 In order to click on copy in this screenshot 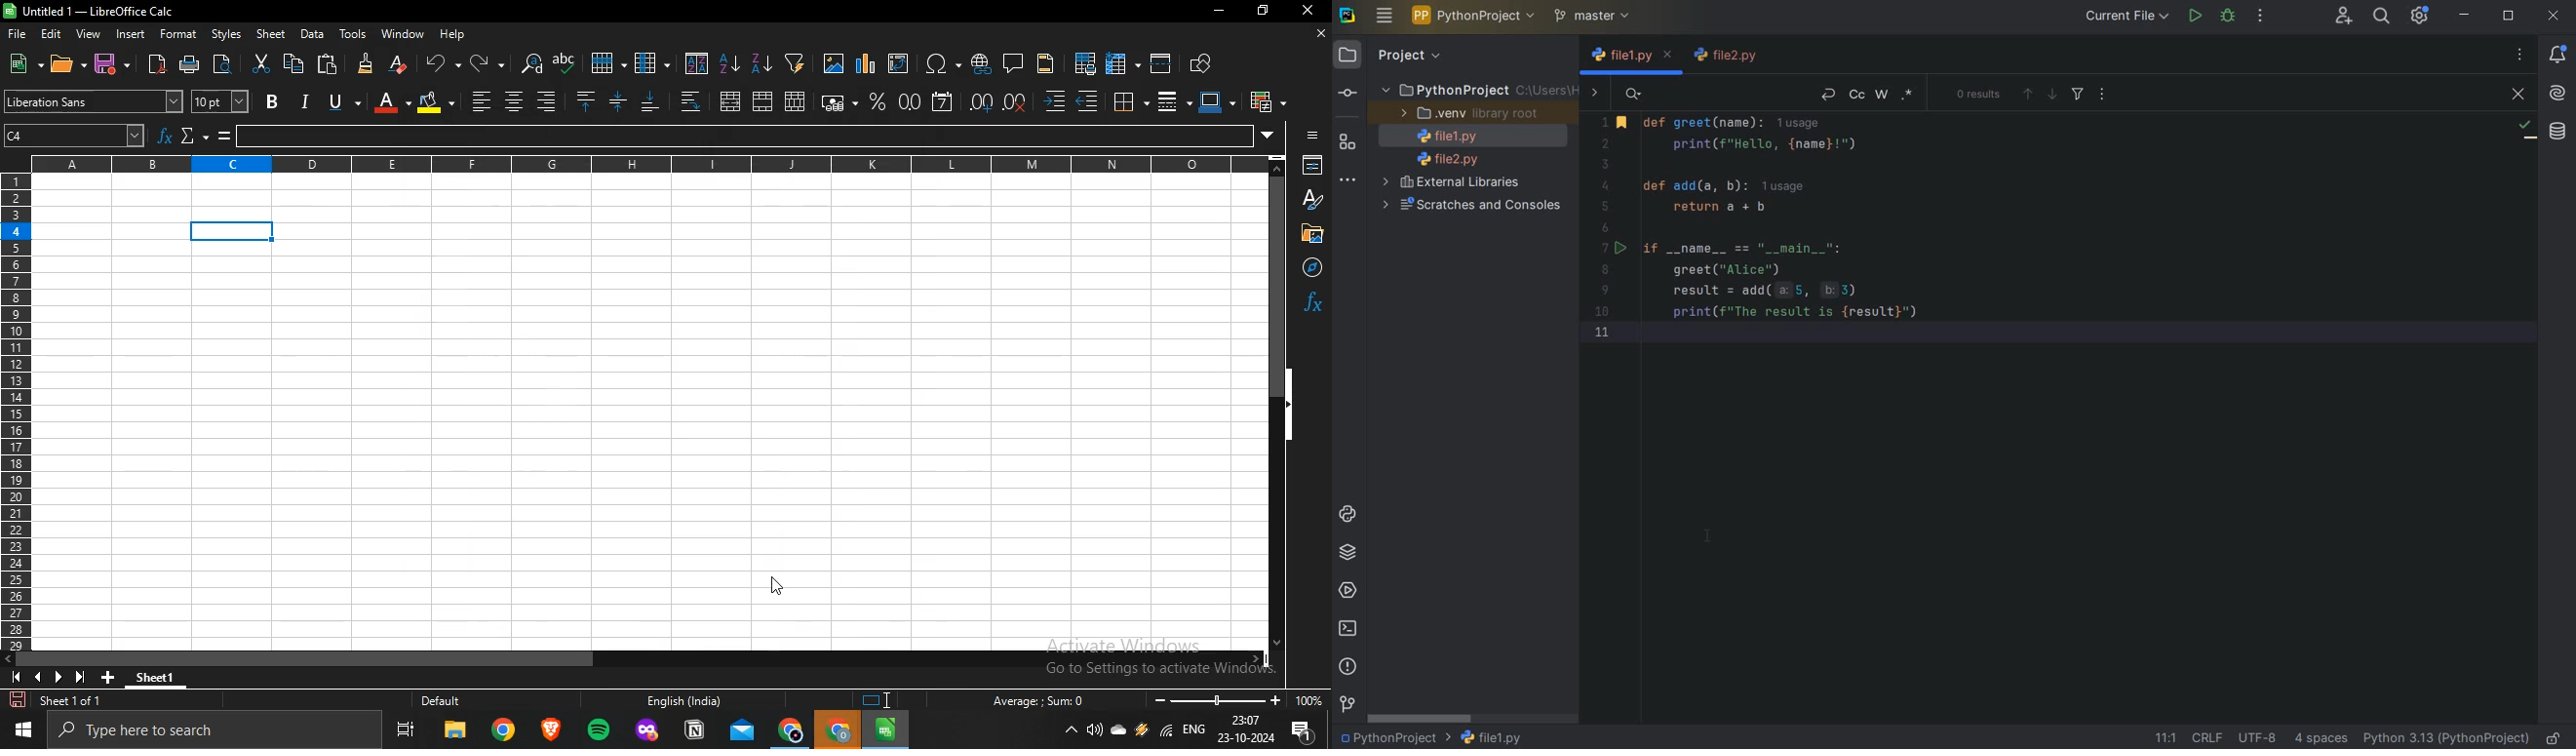, I will do `click(293, 63)`.